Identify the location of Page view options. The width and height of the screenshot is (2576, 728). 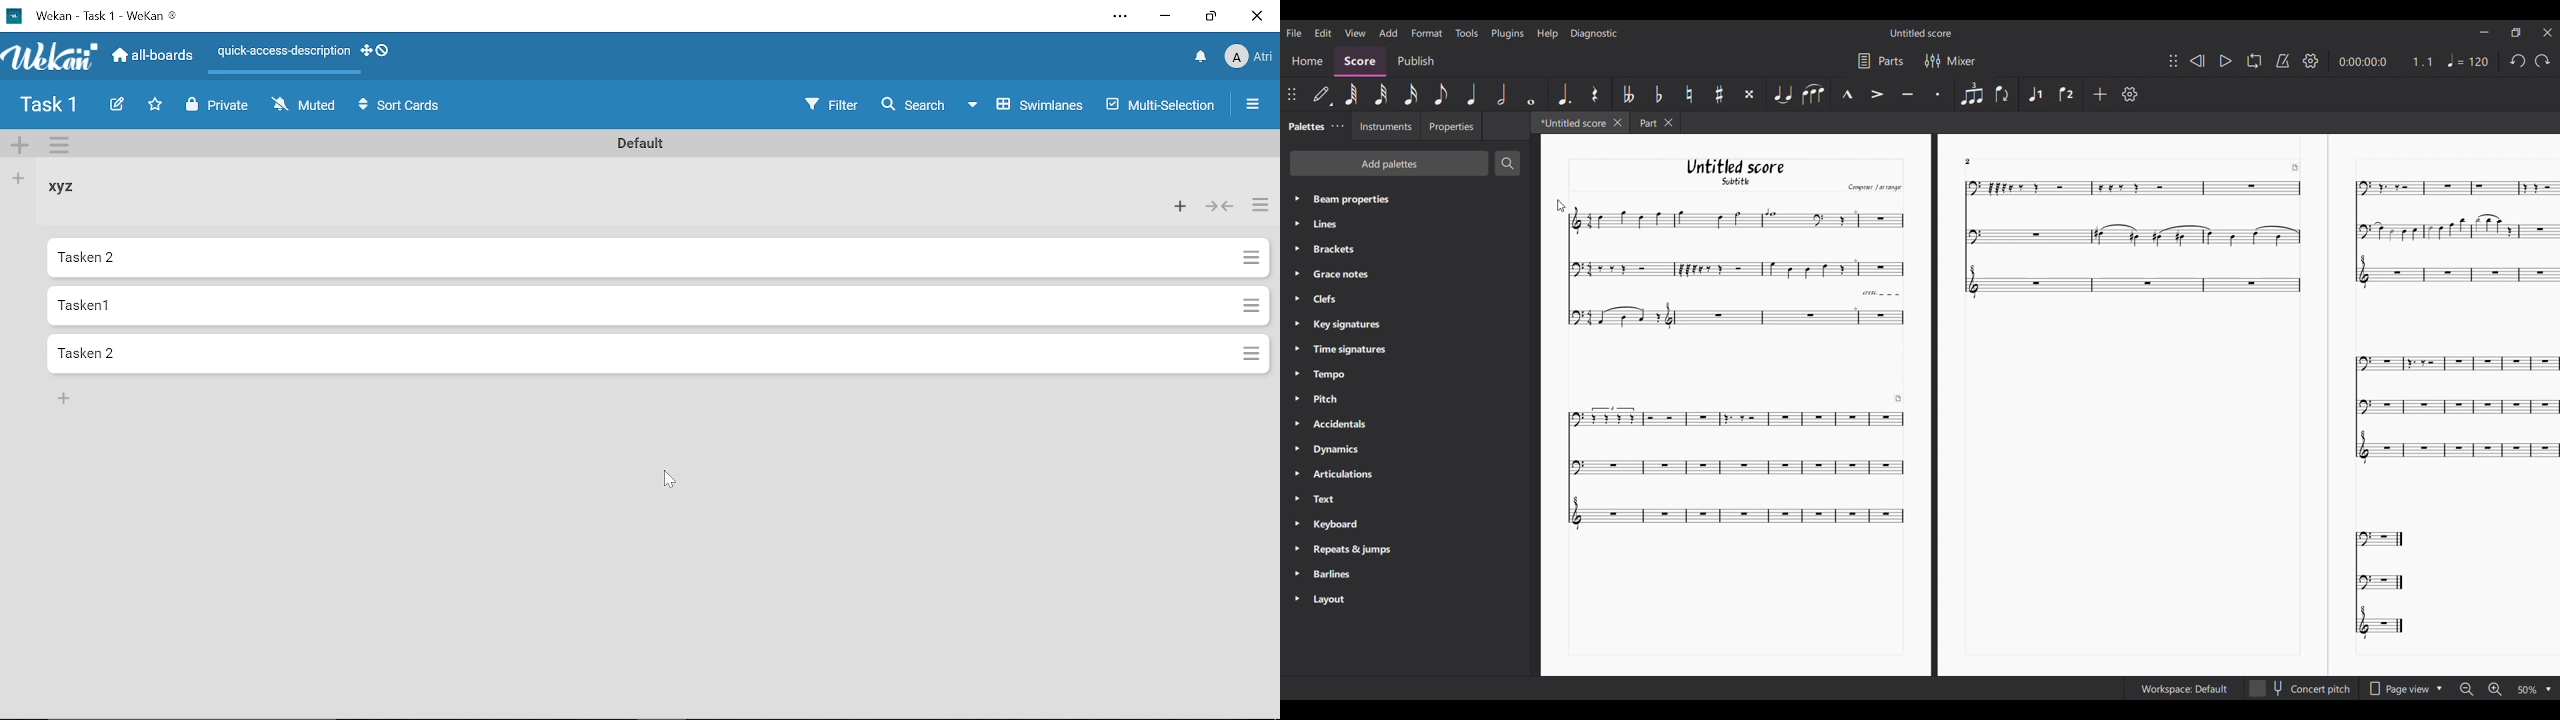
(2396, 689).